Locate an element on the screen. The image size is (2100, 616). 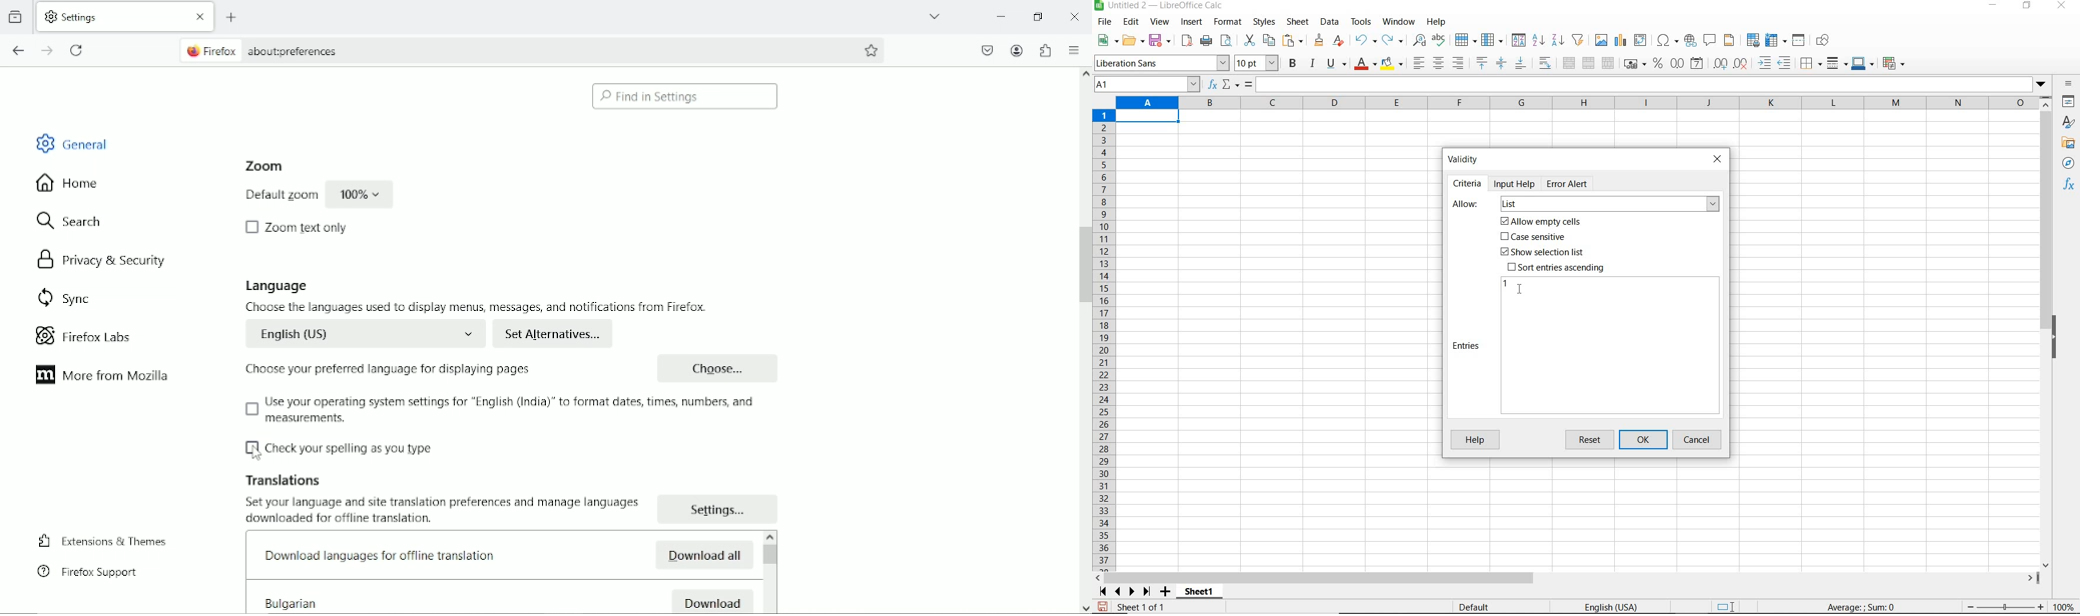
format as date is located at coordinates (1698, 63).